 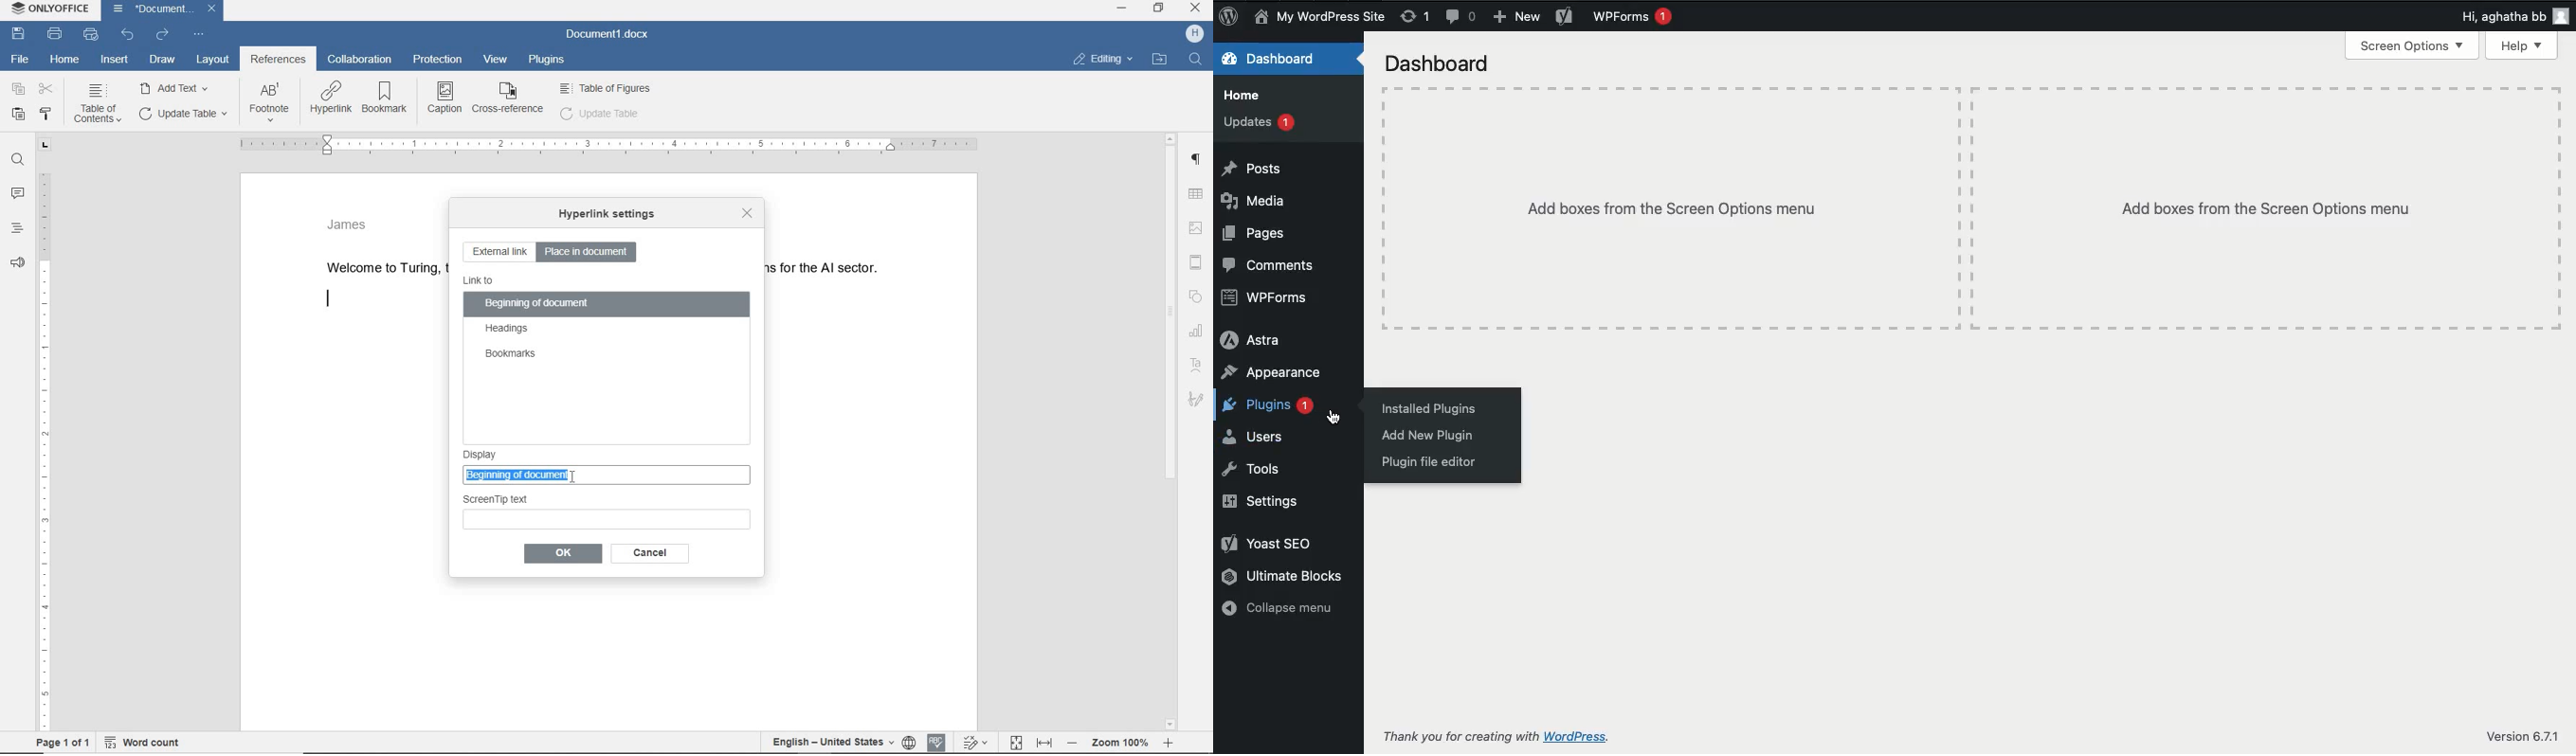 What do you see at coordinates (1429, 435) in the screenshot?
I see `Add new plugin` at bounding box center [1429, 435].